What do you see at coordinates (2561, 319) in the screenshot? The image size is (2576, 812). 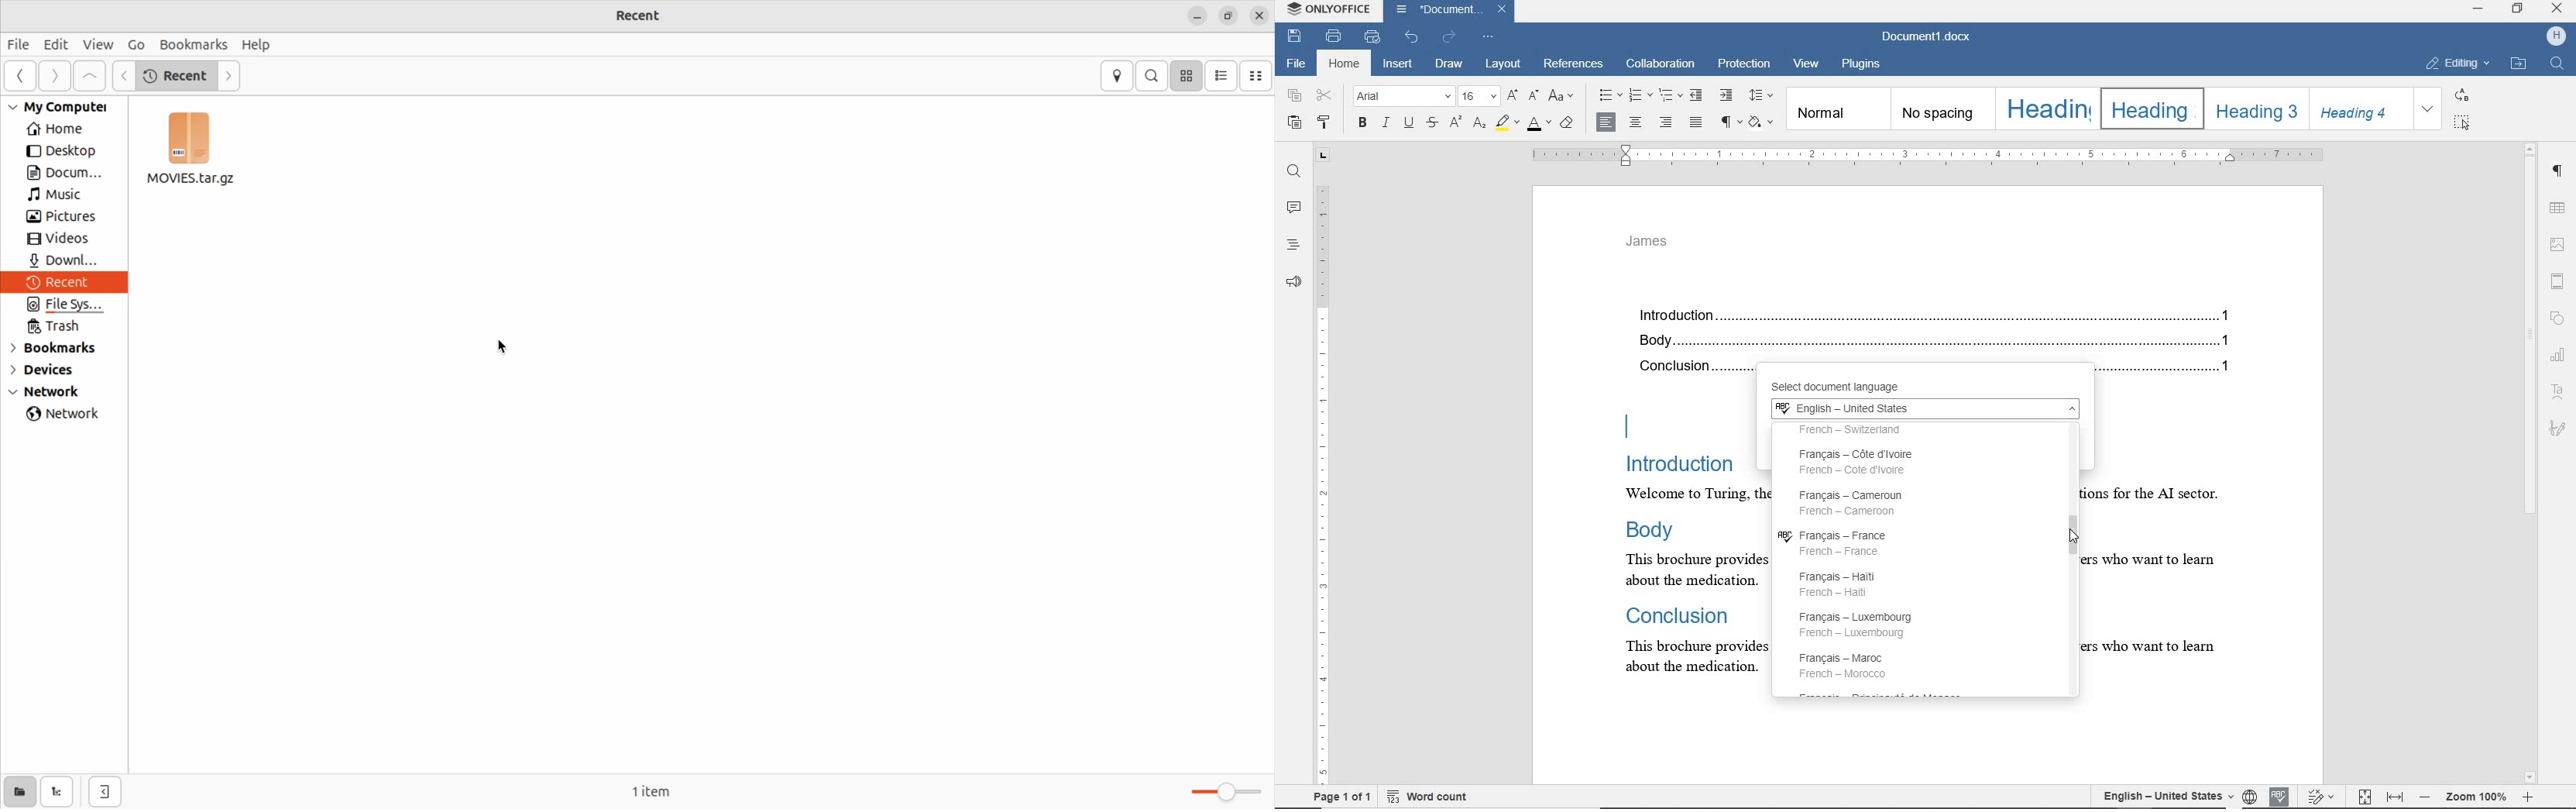 I see `shapes` at bounding box center [2561, 319].